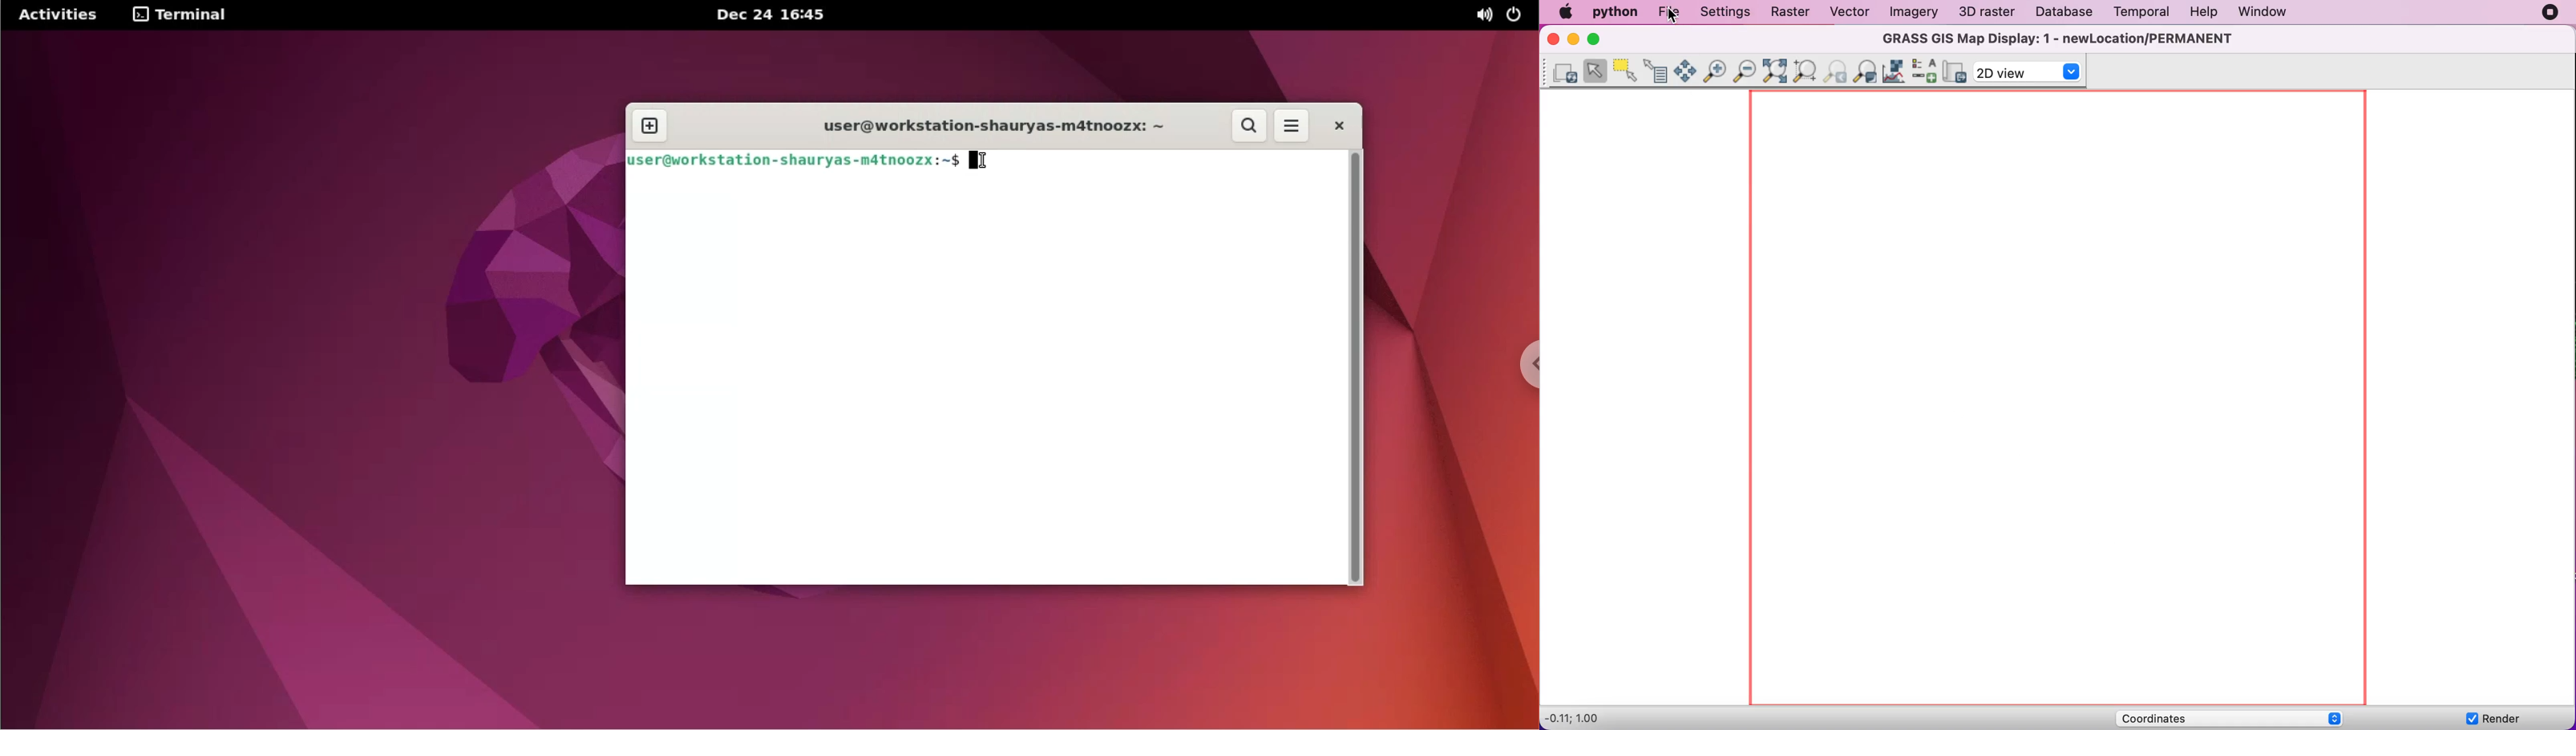 This screenshot has height=756, width=2576. What do you see at coordinates (1776, 71) in the screenshot?
I see `zoom to selected maps` at bounding box center [1776, 71].